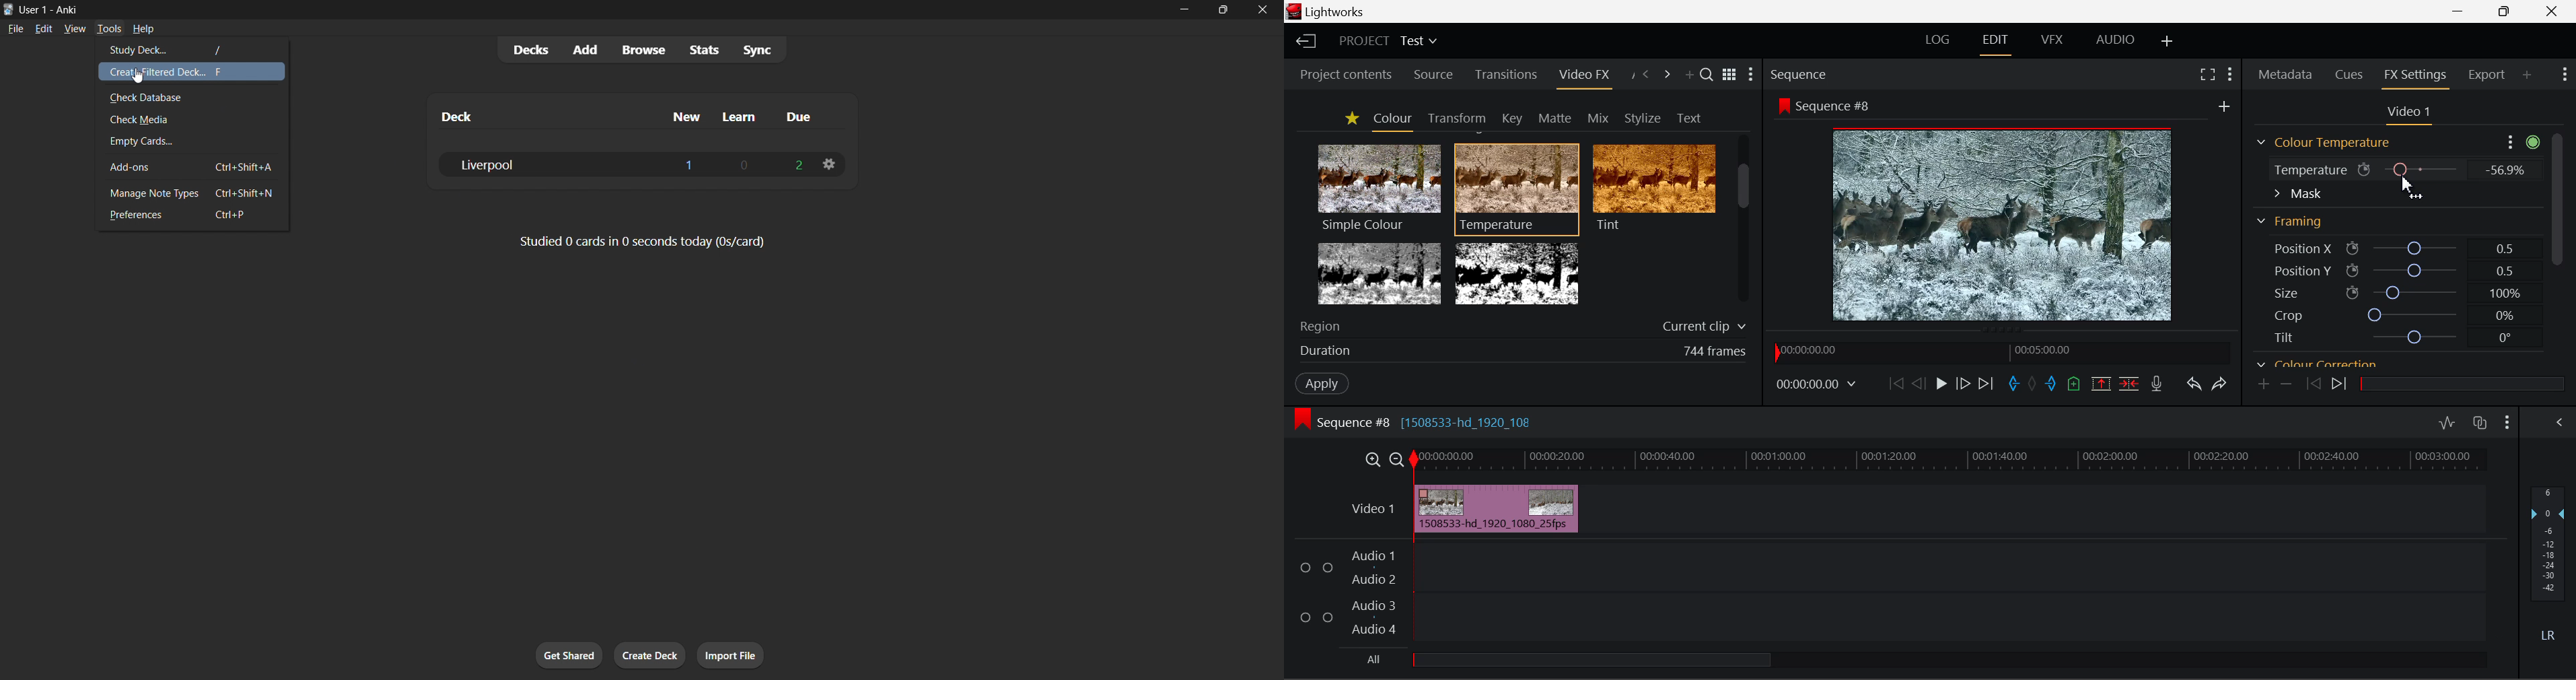 The image size is (2576, 700). Describe the element at coordinates (66, 8) in the screenshot. I see `Anki` at that location.